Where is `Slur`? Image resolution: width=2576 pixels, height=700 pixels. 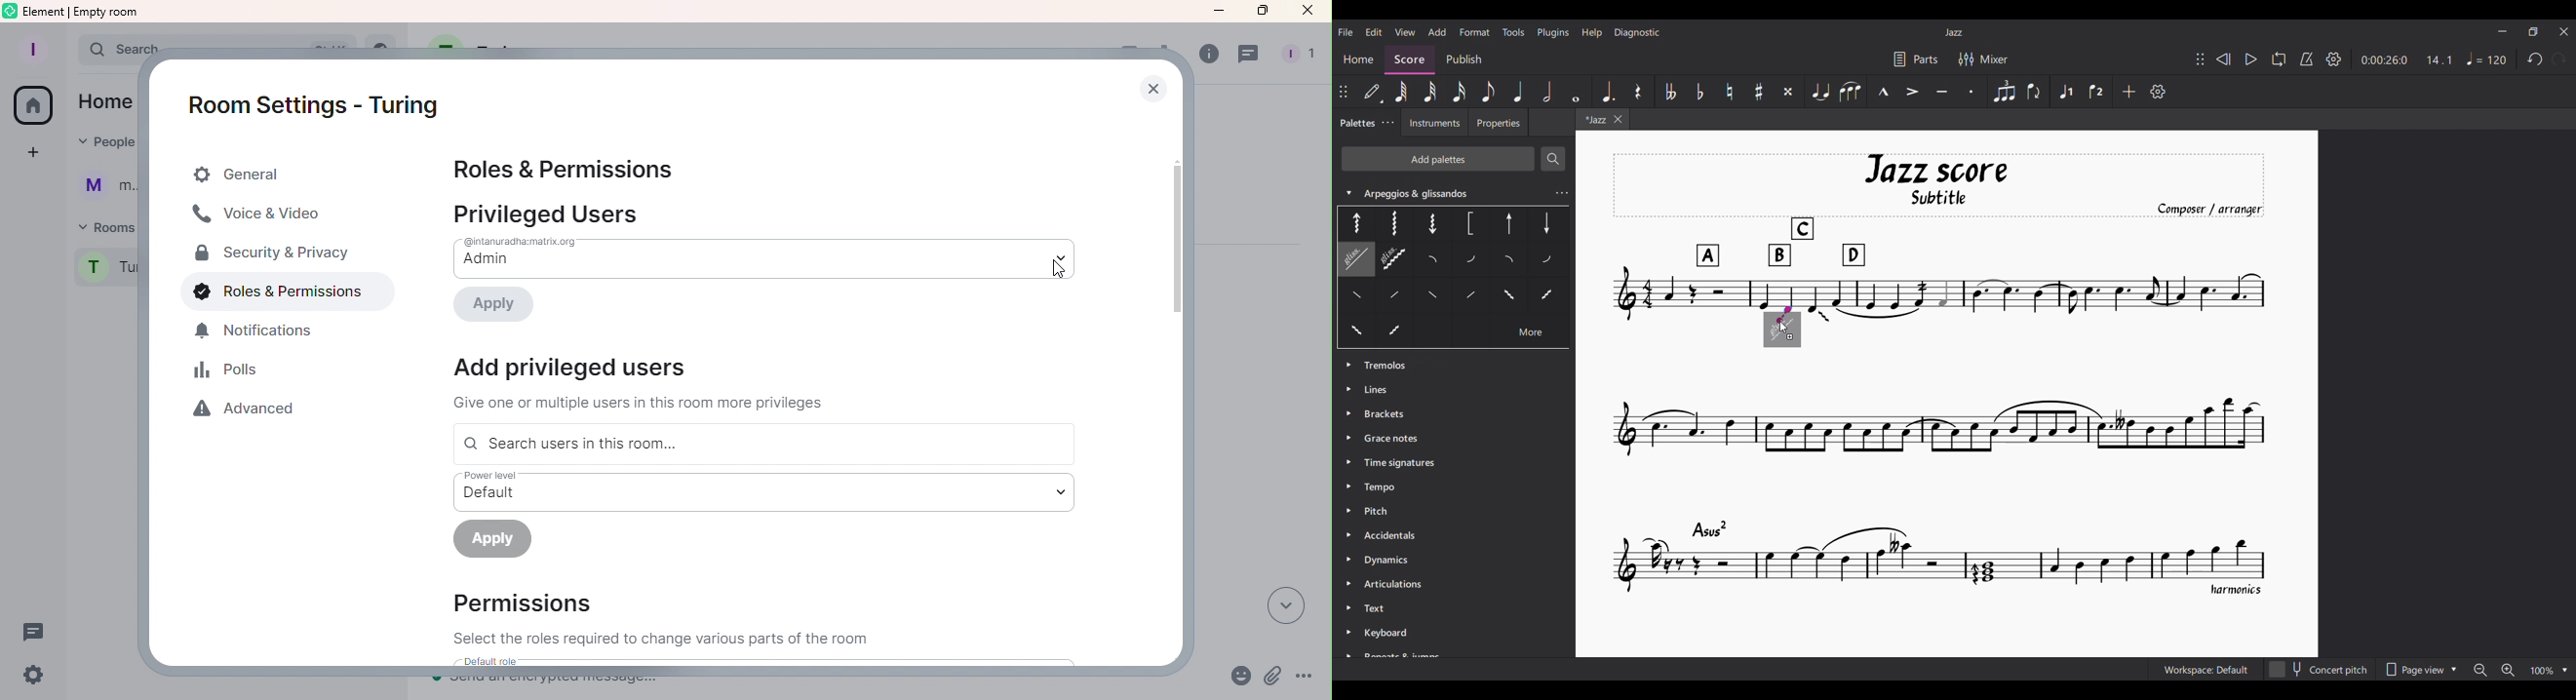 Slur is located at coordinates (1850, 91).